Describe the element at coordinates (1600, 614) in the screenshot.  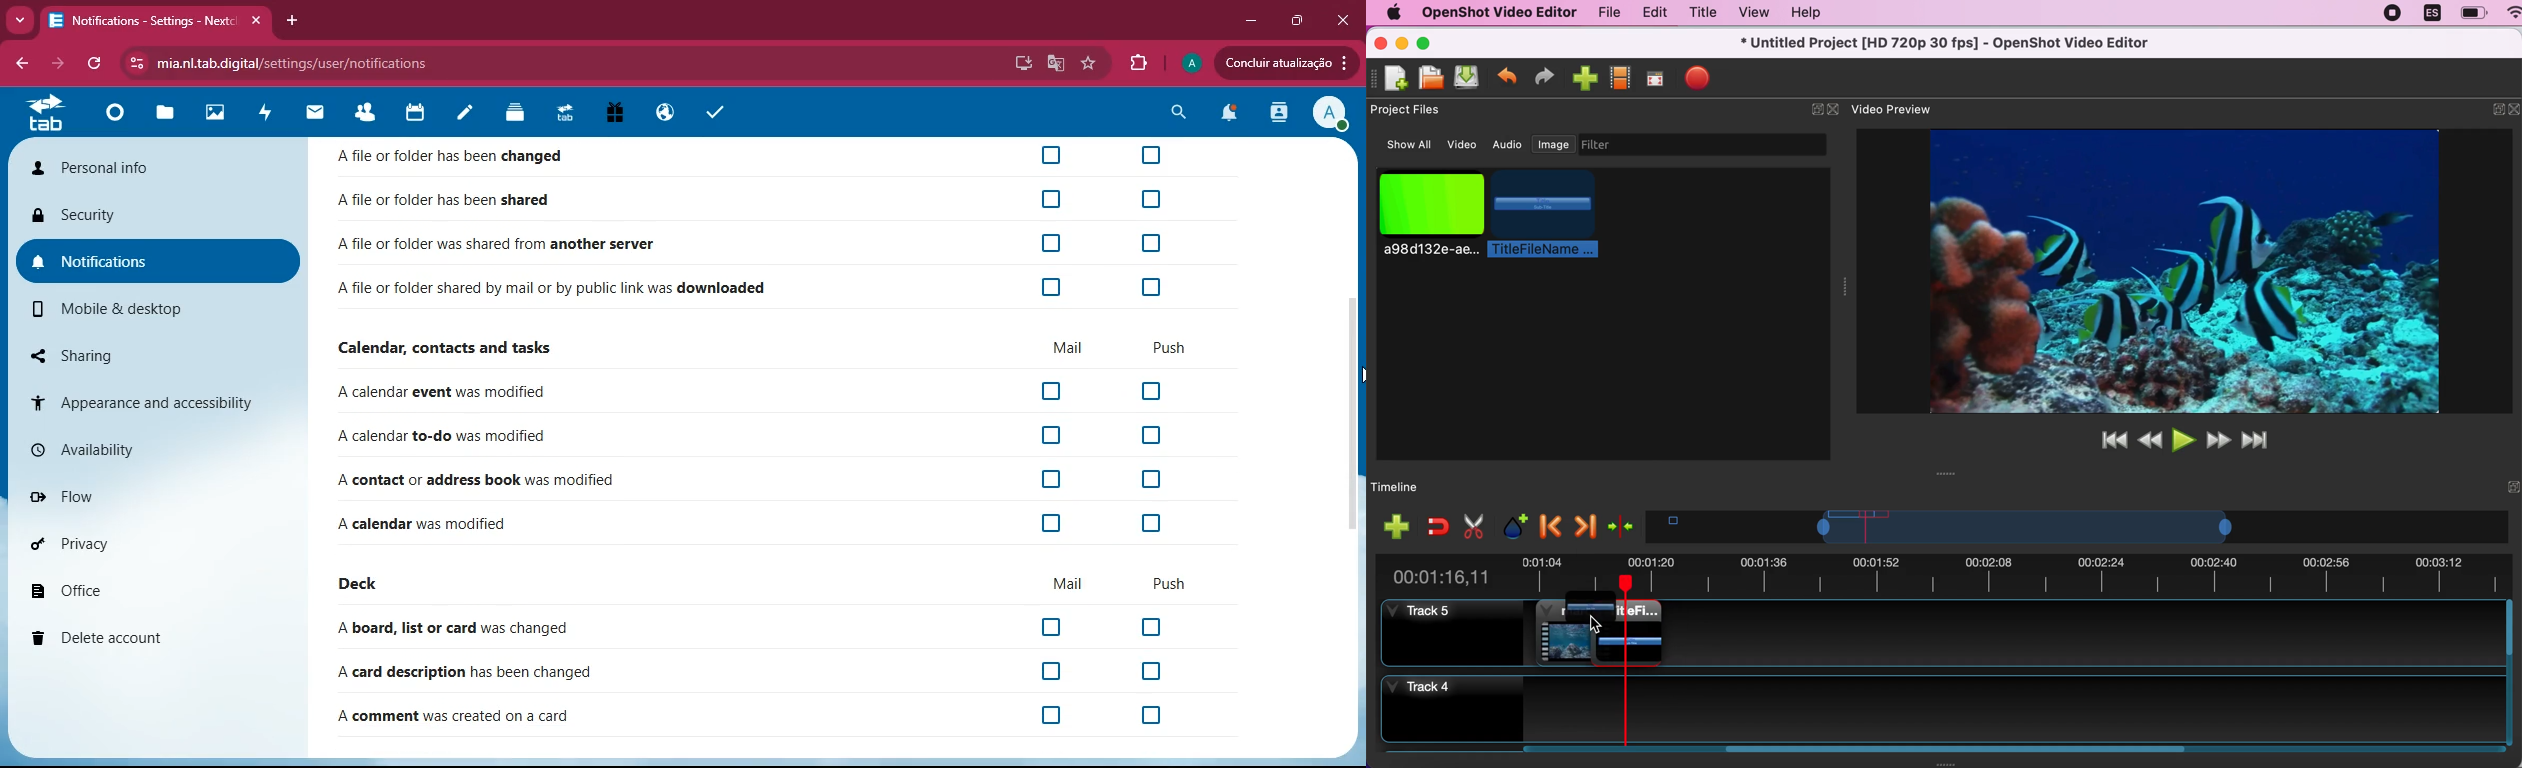
I see `title` at that location.